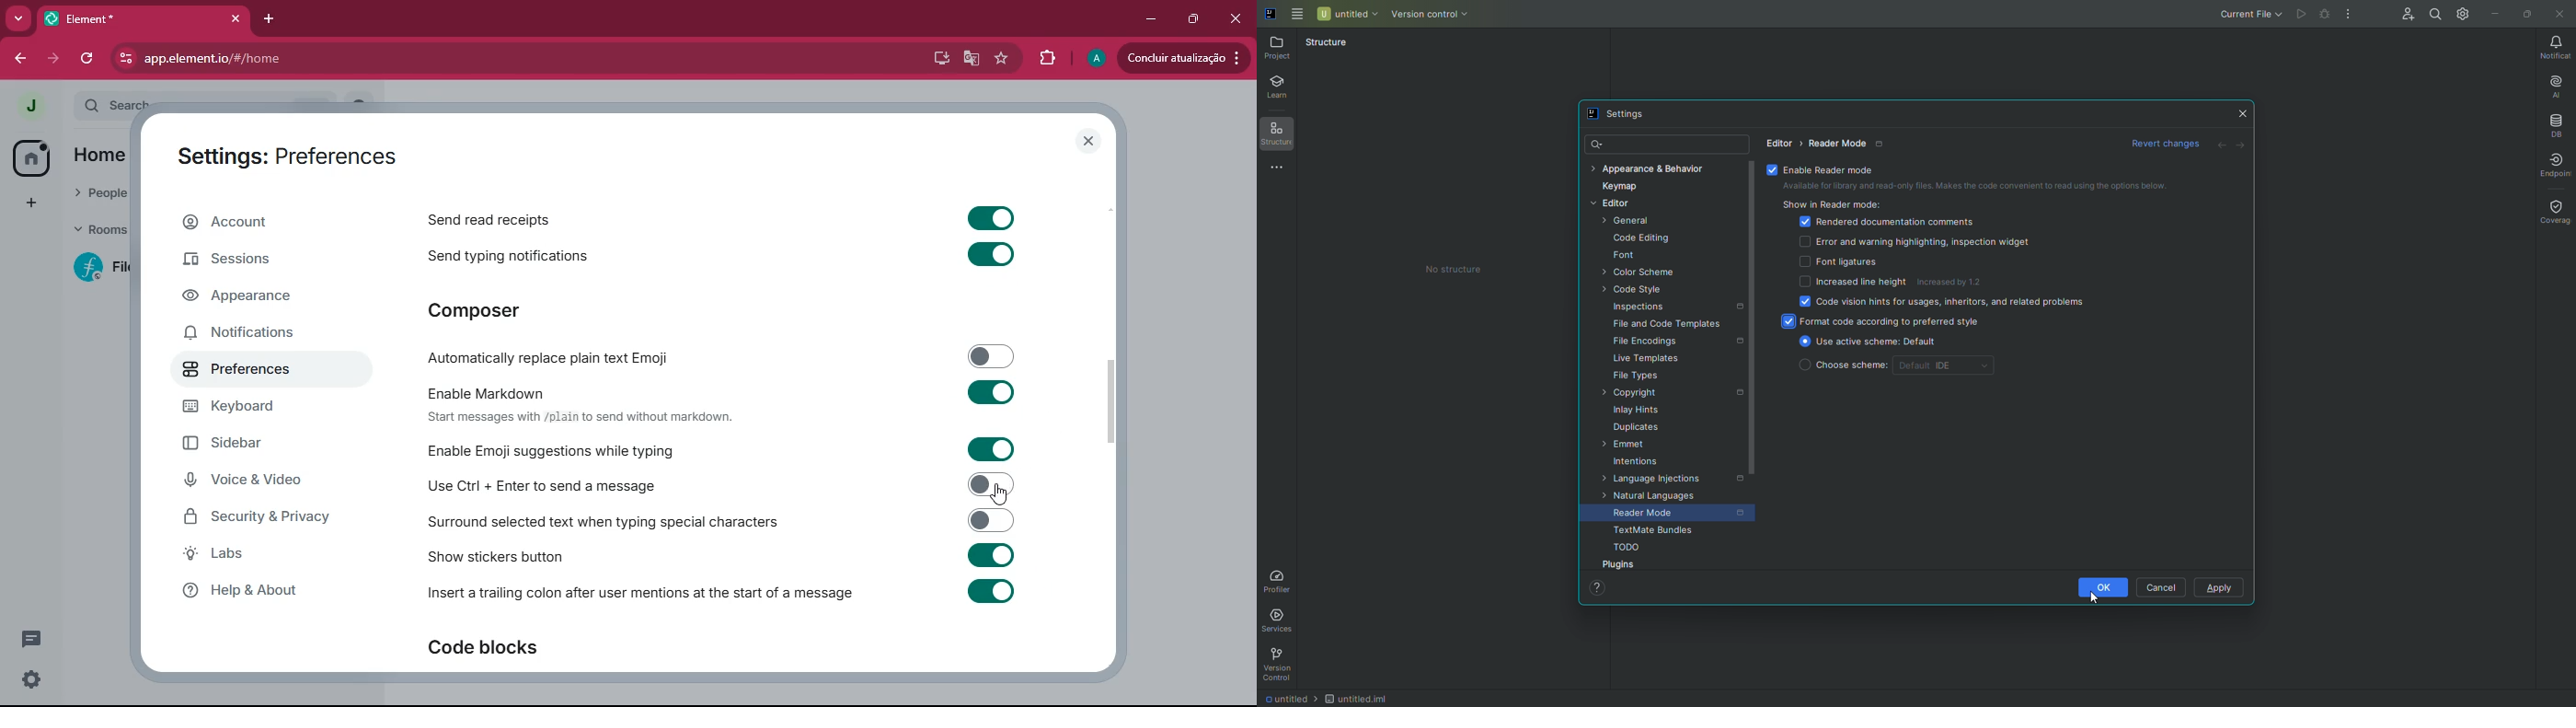 Image resolution: width=2576 pixels, height=728 pixels. What do you see at coordinates (552, 451) in the screenshot?
I see `enable emoji` at bounding box center [552, 451].